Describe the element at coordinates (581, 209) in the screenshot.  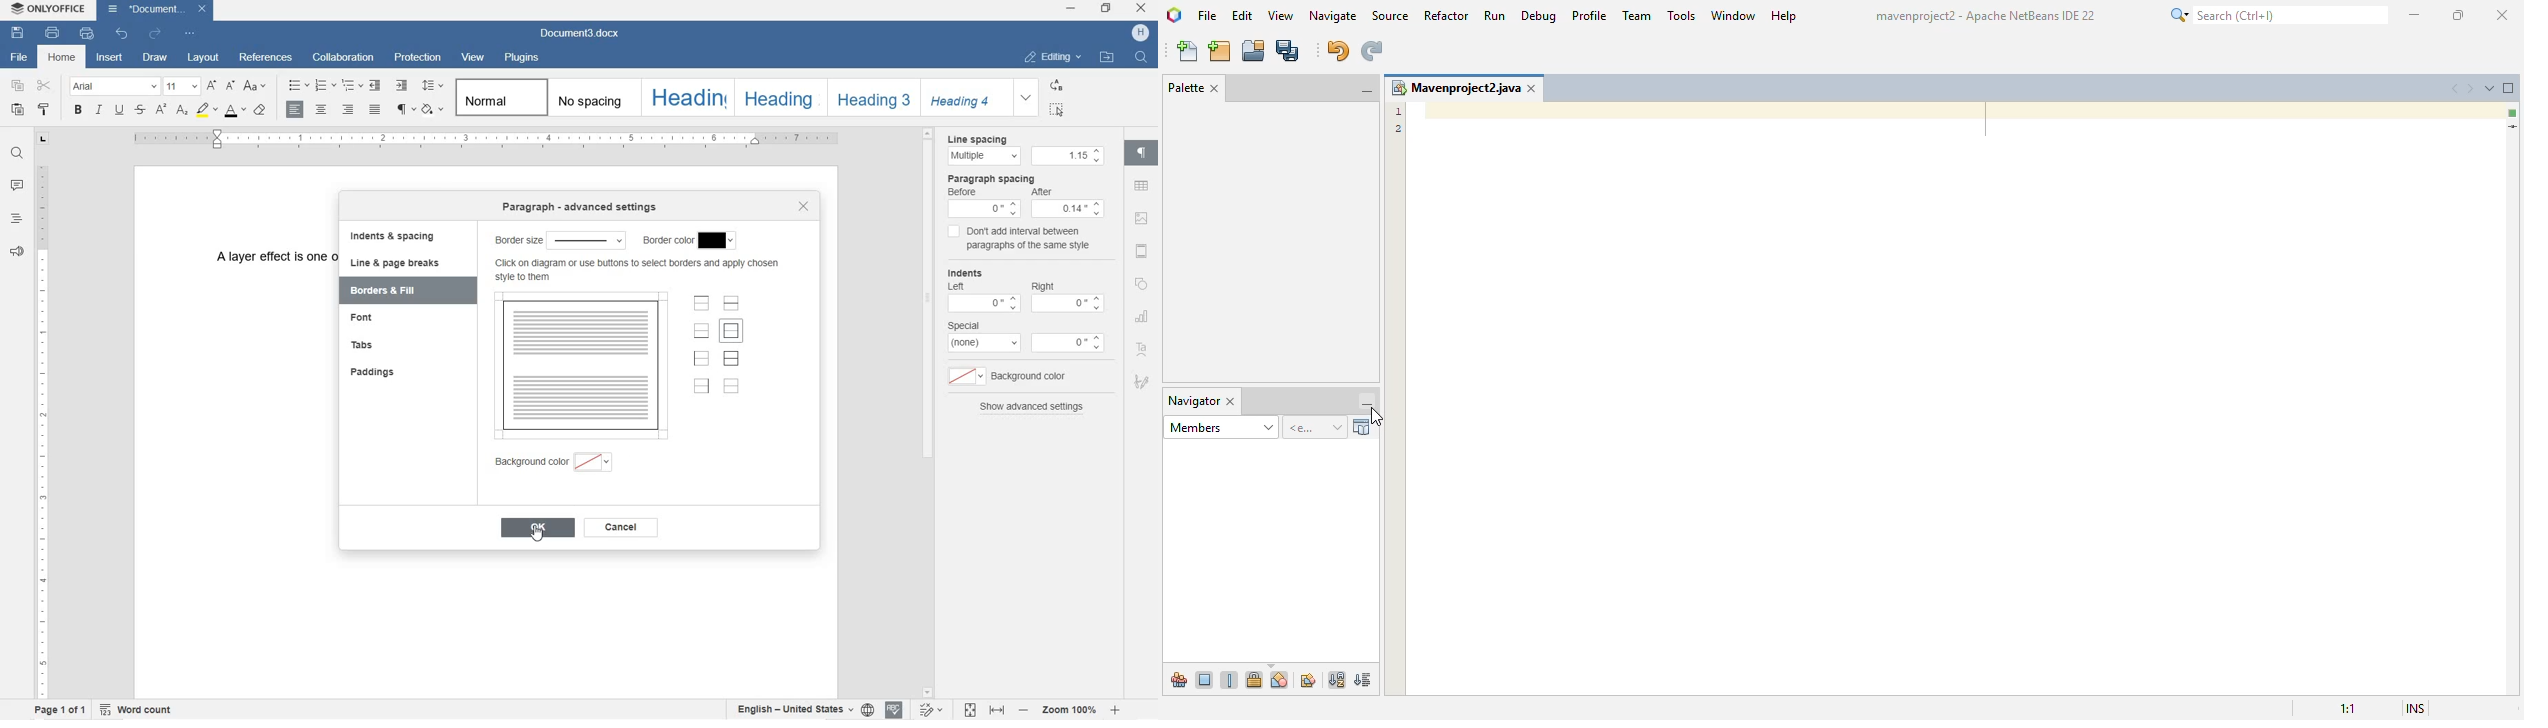
I see `paragraph-advanced settings` at that location.